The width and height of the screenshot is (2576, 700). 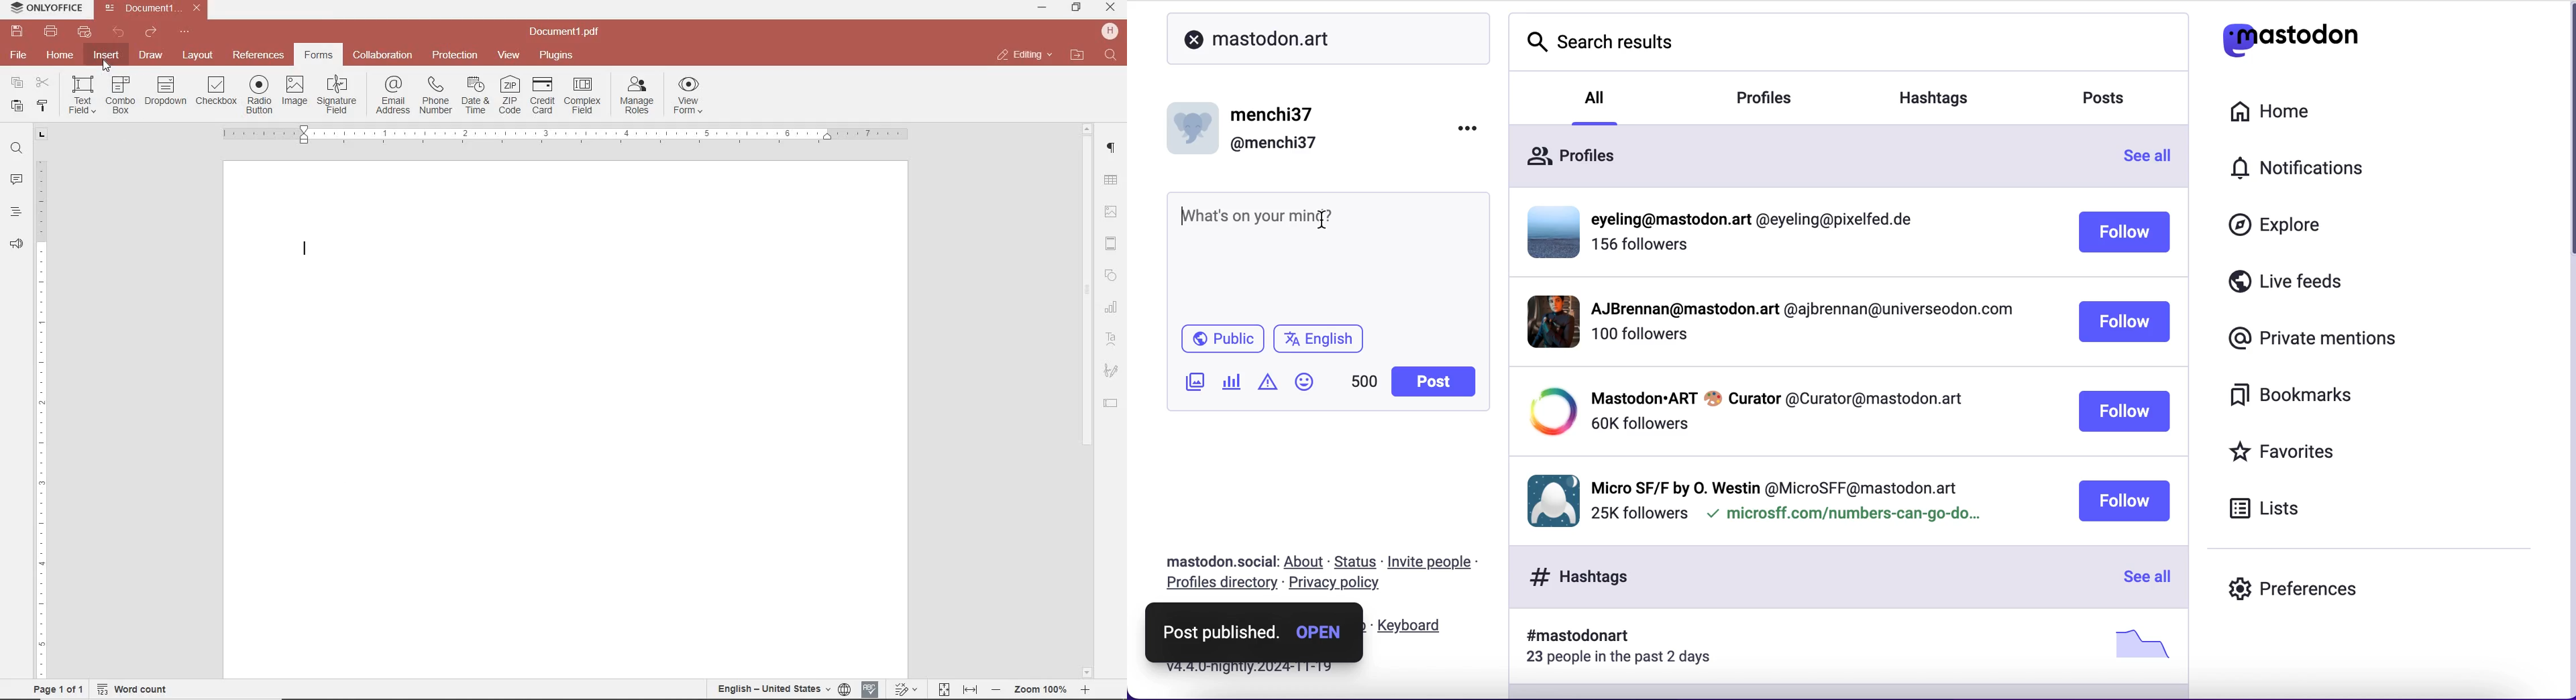 I want to click on hashtags, so click(x=1949, y=94).